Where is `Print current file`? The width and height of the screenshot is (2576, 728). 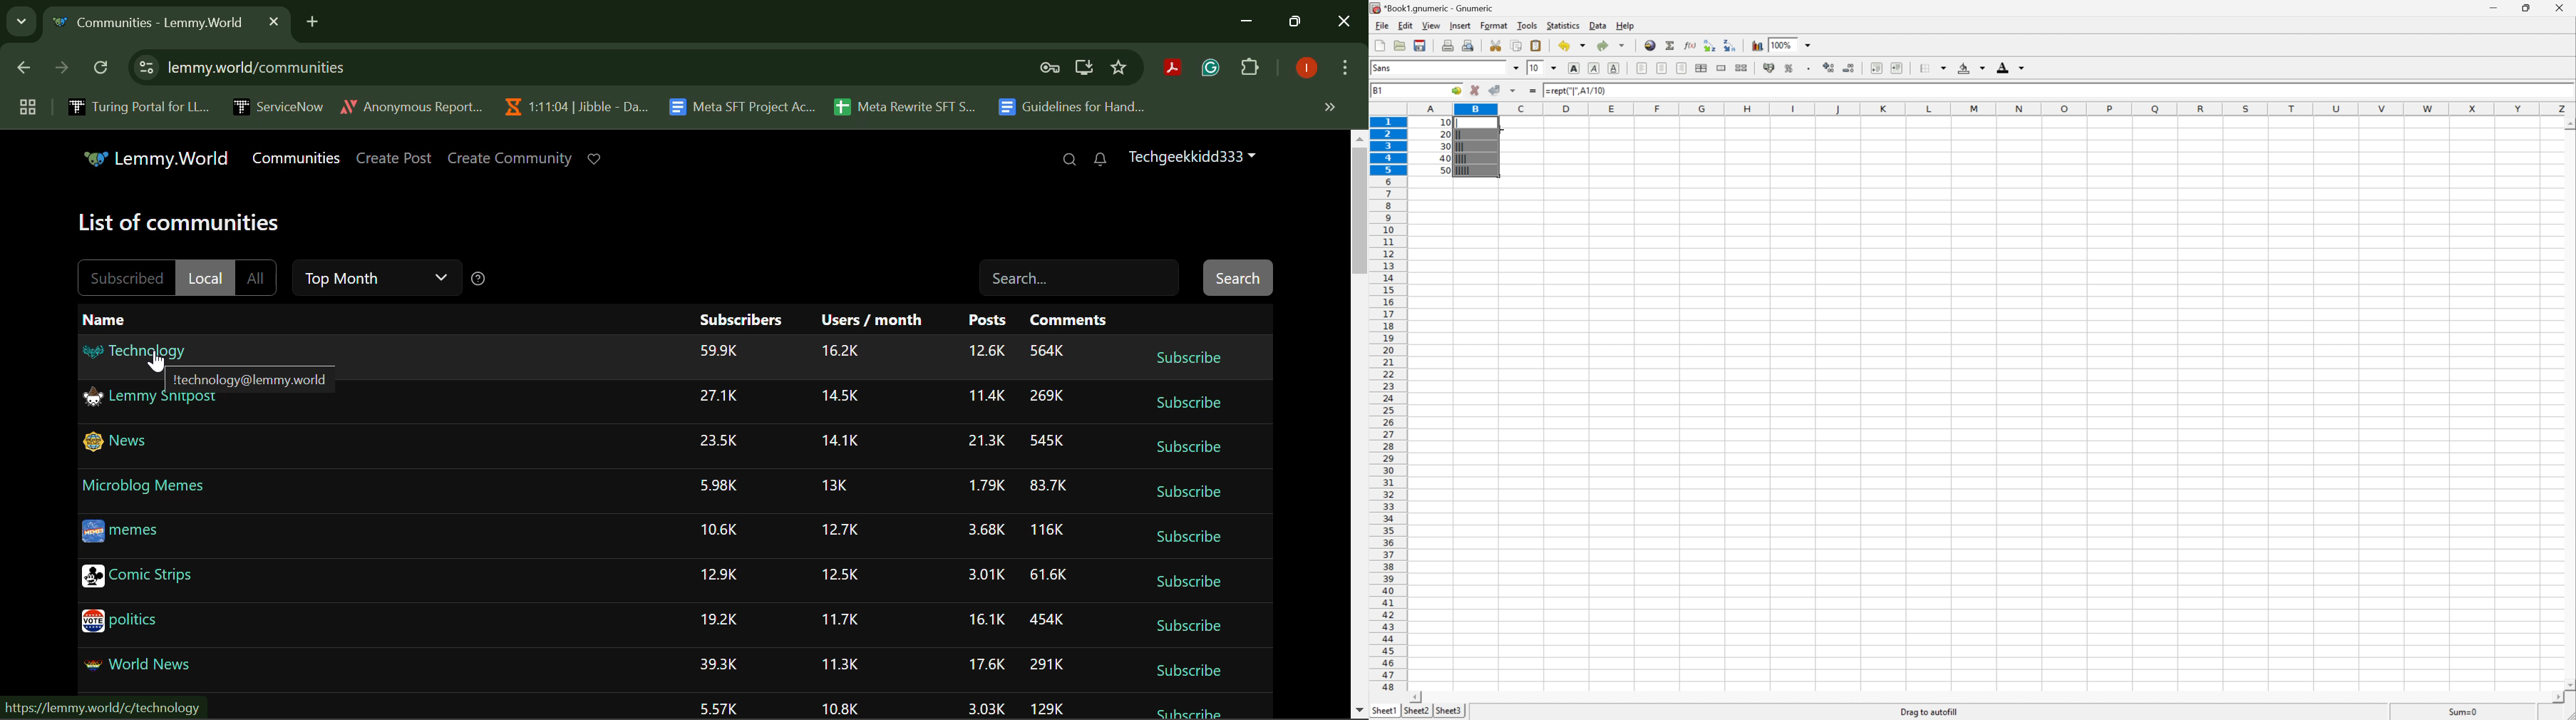
Print current file is located at coordinates (1448, 46).